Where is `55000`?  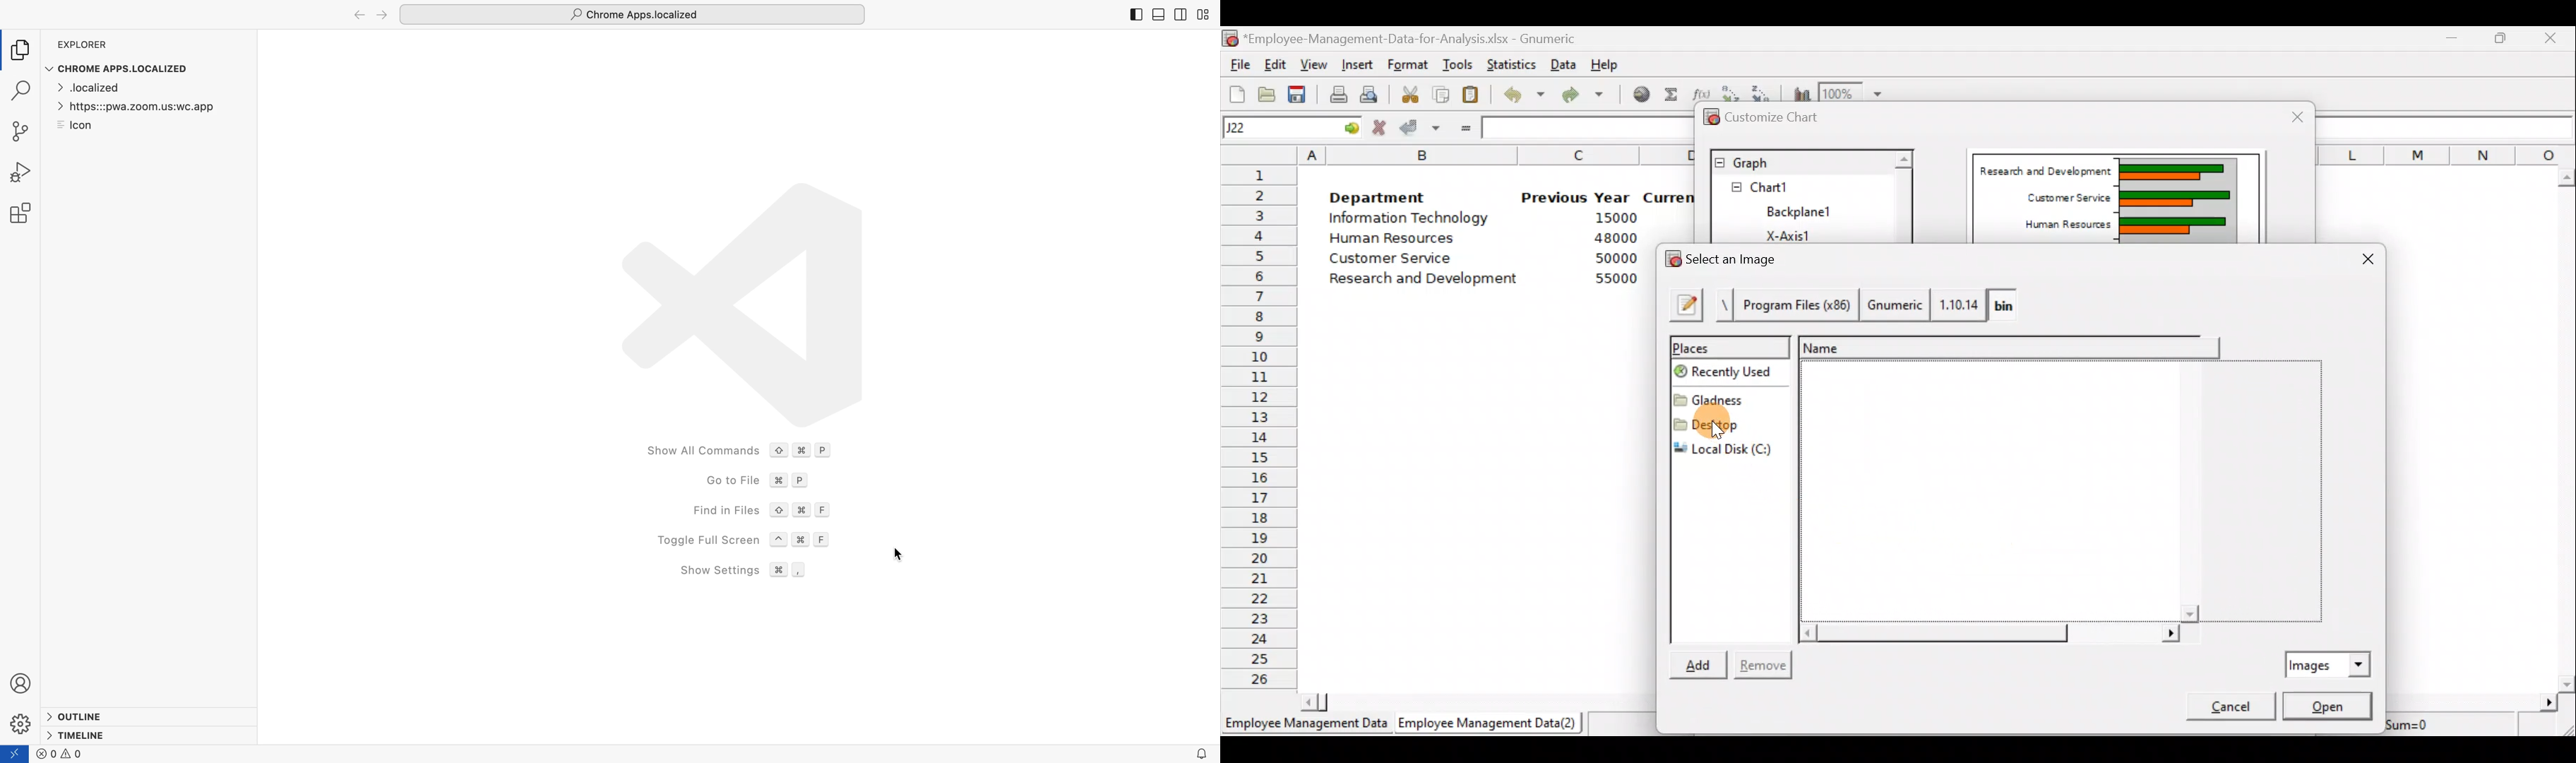
55000 is located at coordinates (1614, 280).